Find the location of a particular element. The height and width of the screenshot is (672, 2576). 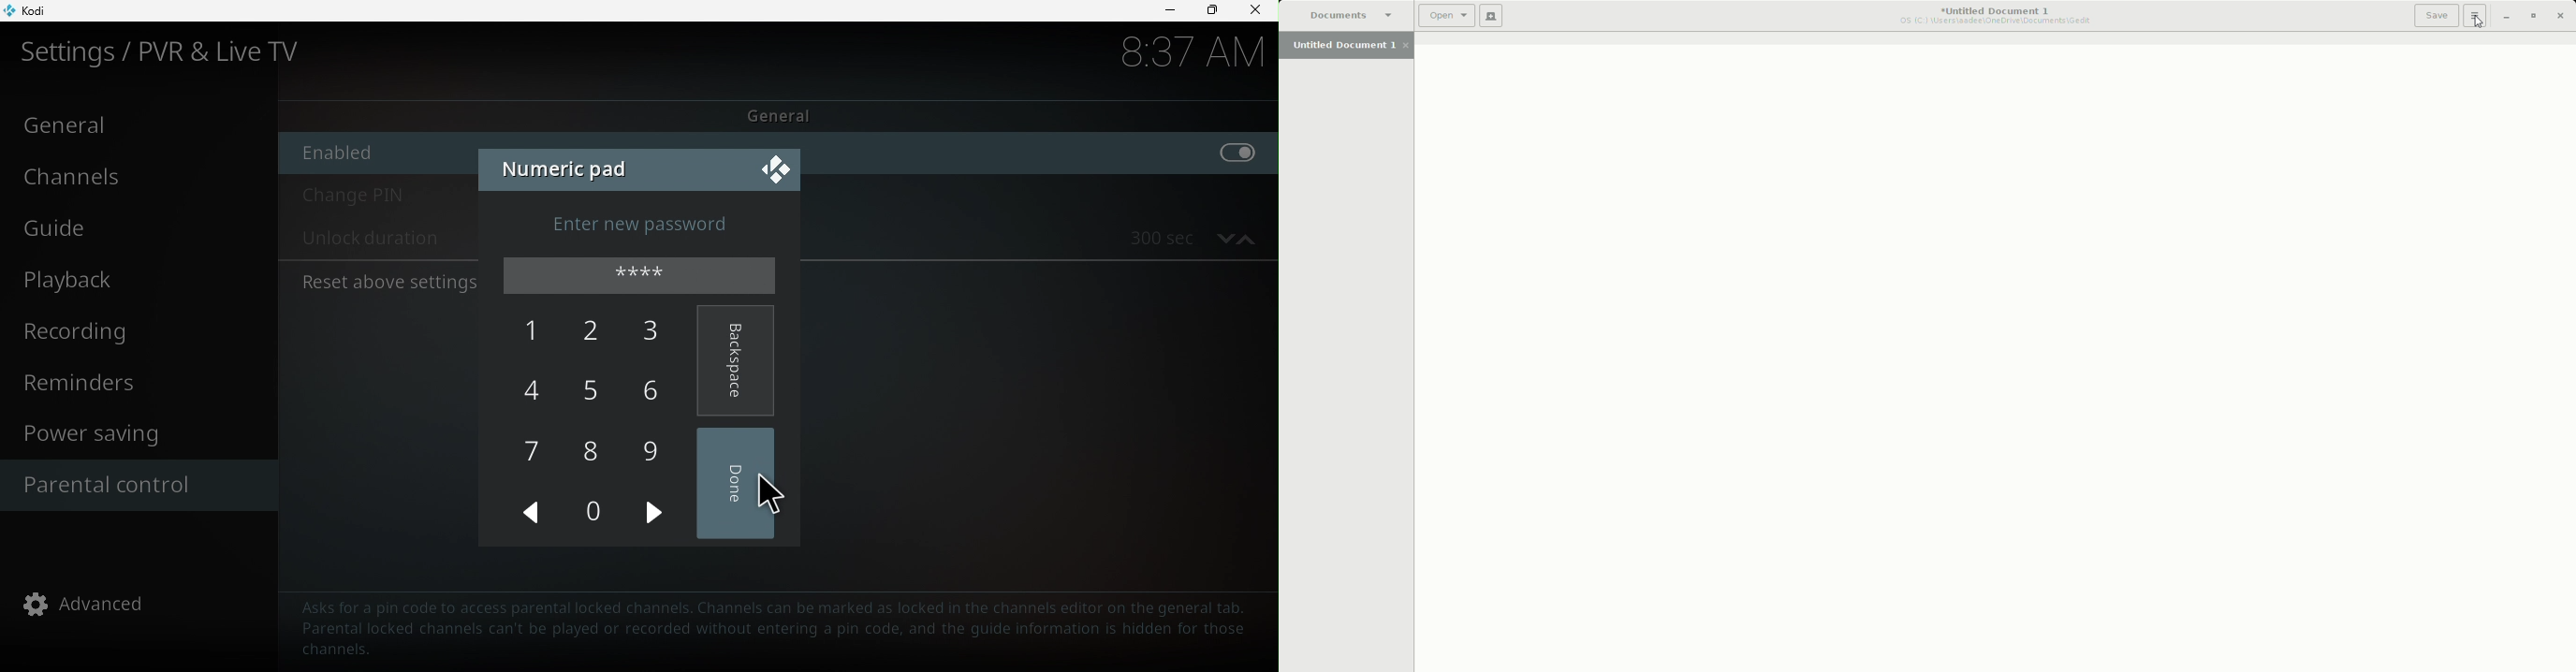

Guide is located at coordinates (135, 226).